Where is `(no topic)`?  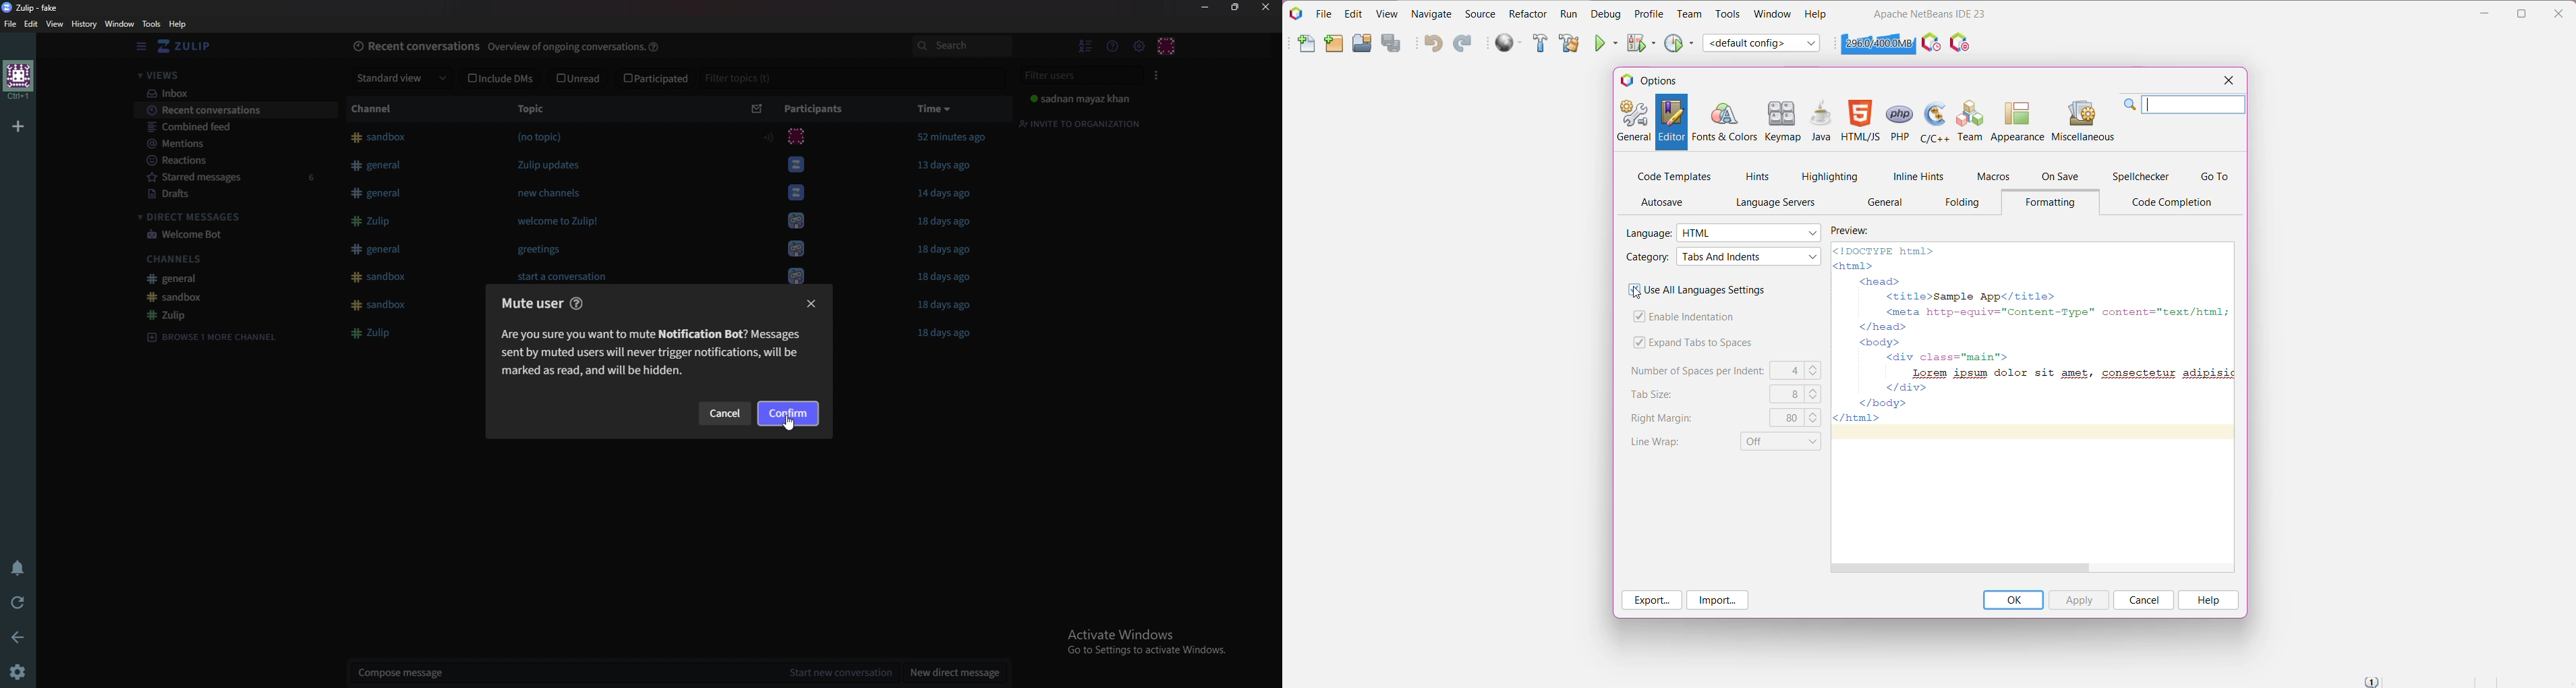
(no topic) is located at coordinates (540, 137).